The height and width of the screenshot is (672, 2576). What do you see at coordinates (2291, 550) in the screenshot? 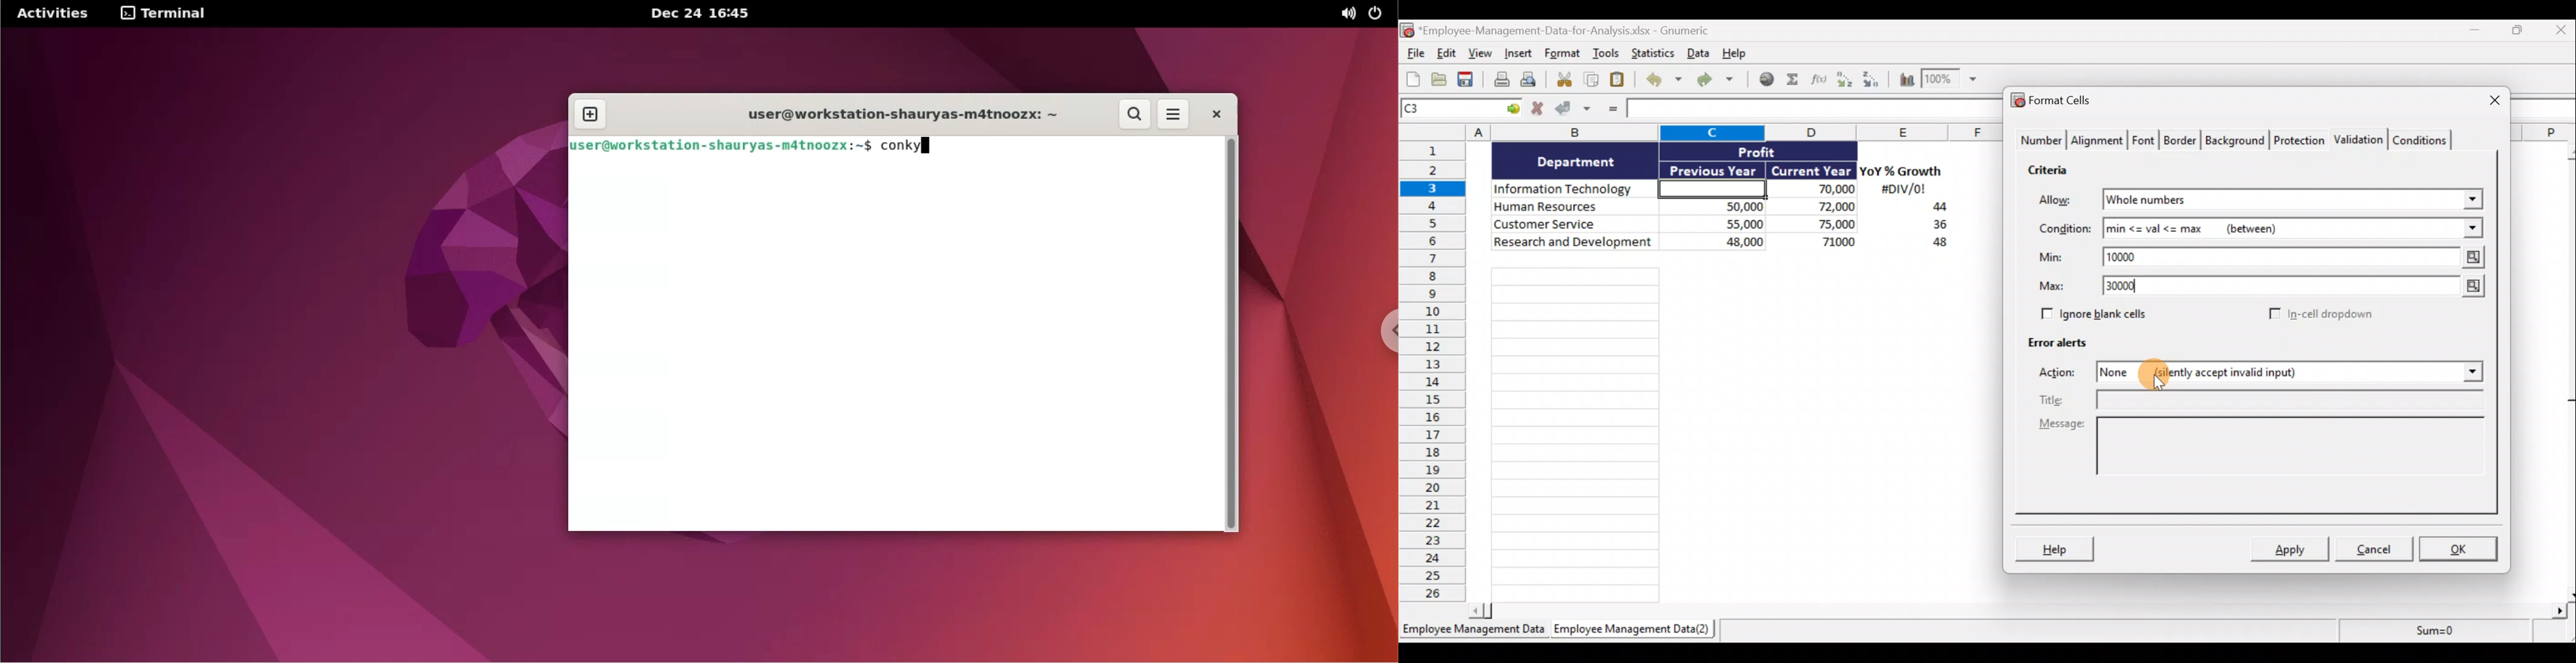
I see `Apply` at bounding box center [2291, 550].